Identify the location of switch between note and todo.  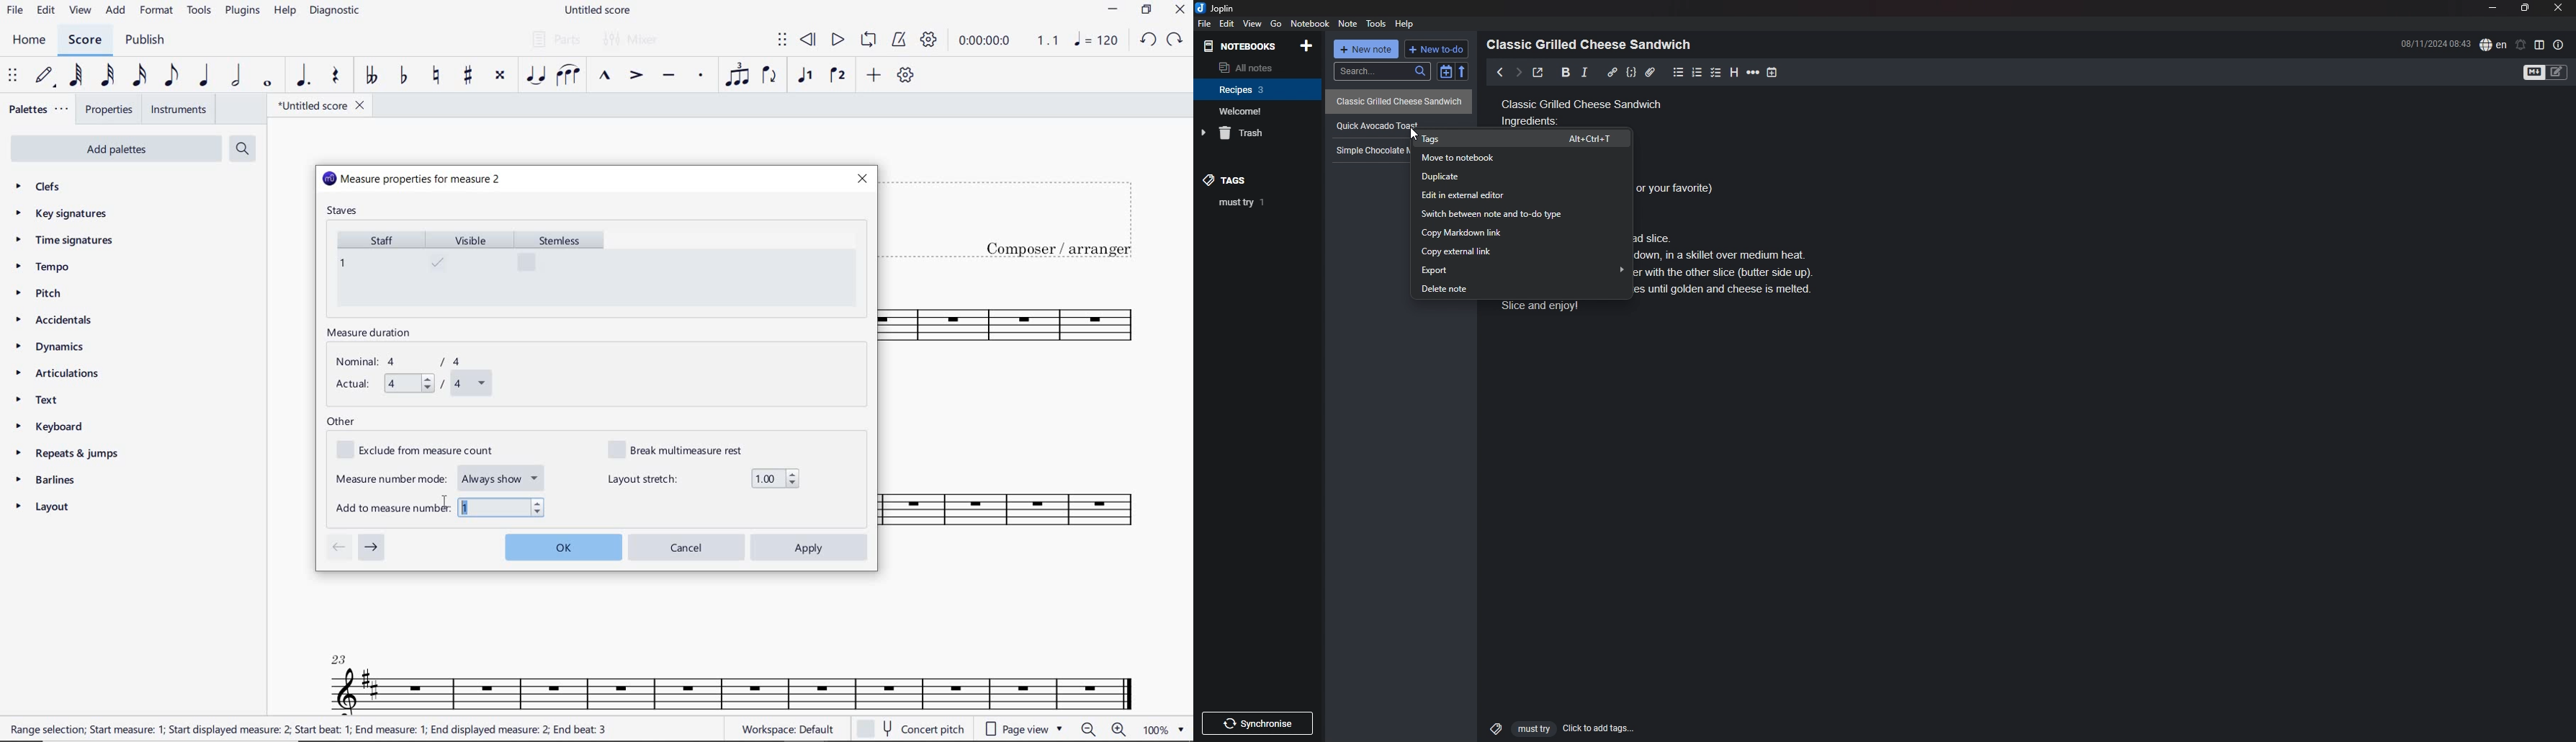
(1522, 215).